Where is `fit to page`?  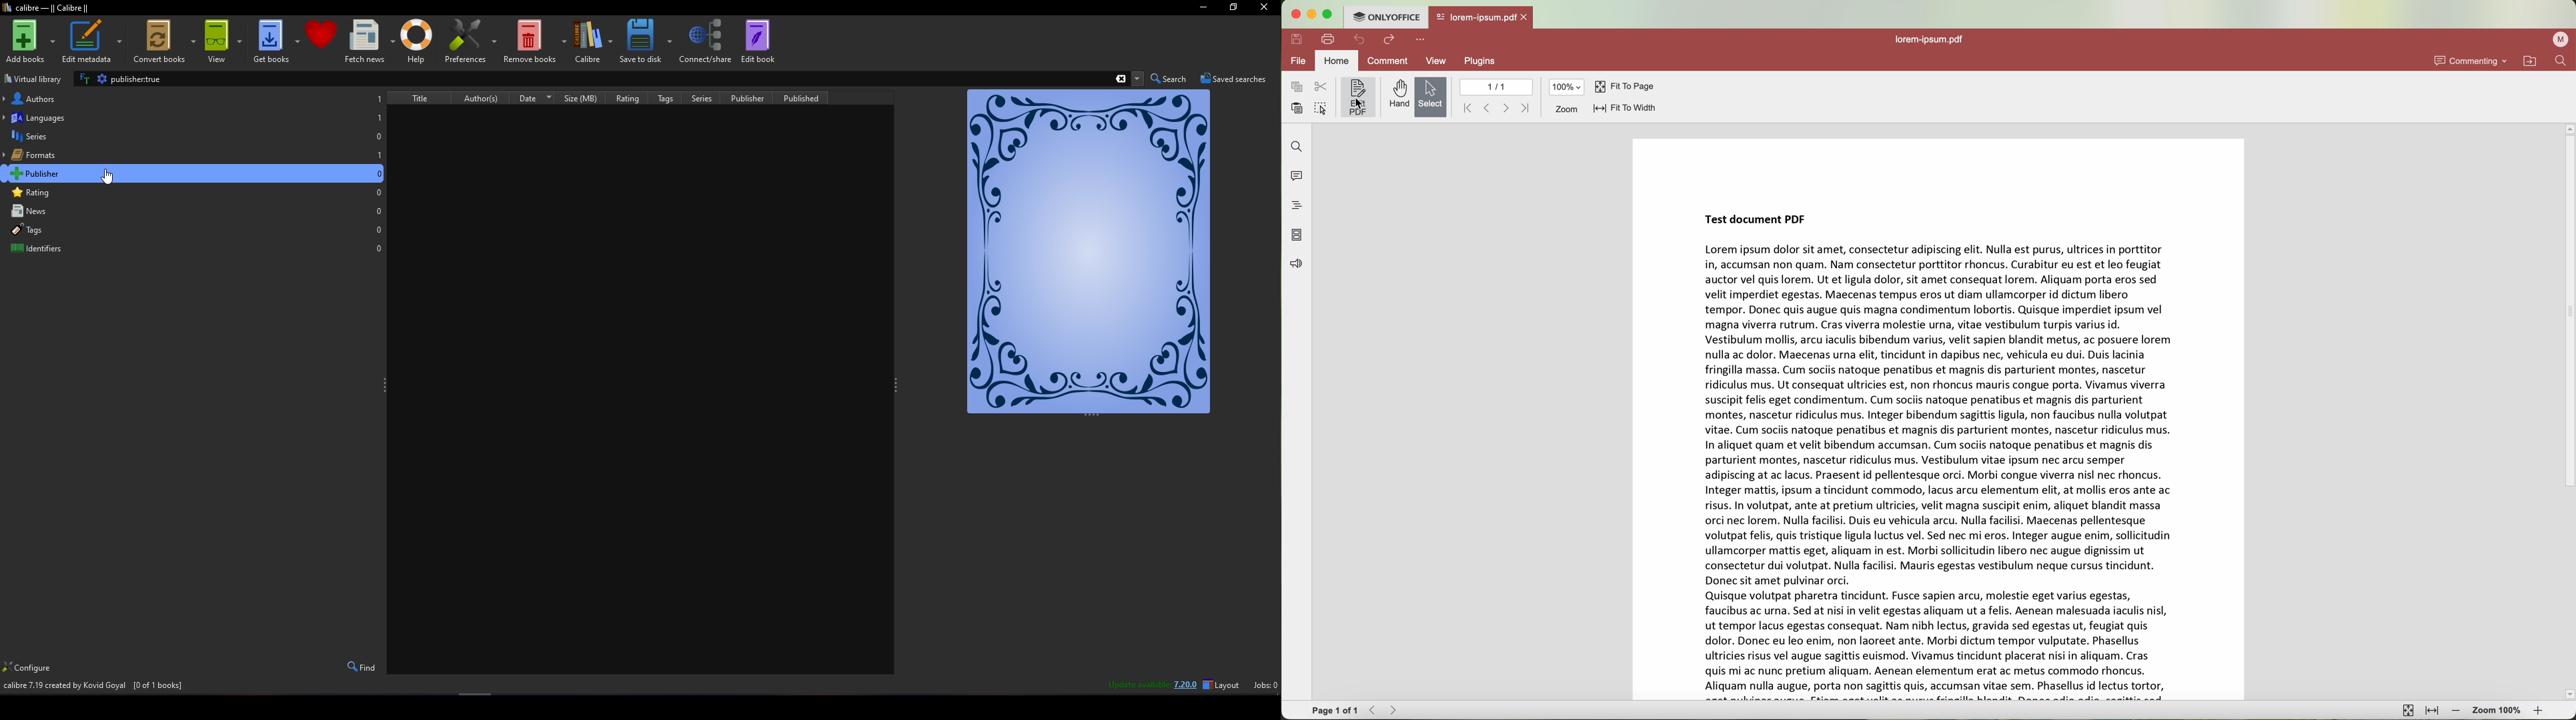 fit to page is located at coordinates (2407, 710).